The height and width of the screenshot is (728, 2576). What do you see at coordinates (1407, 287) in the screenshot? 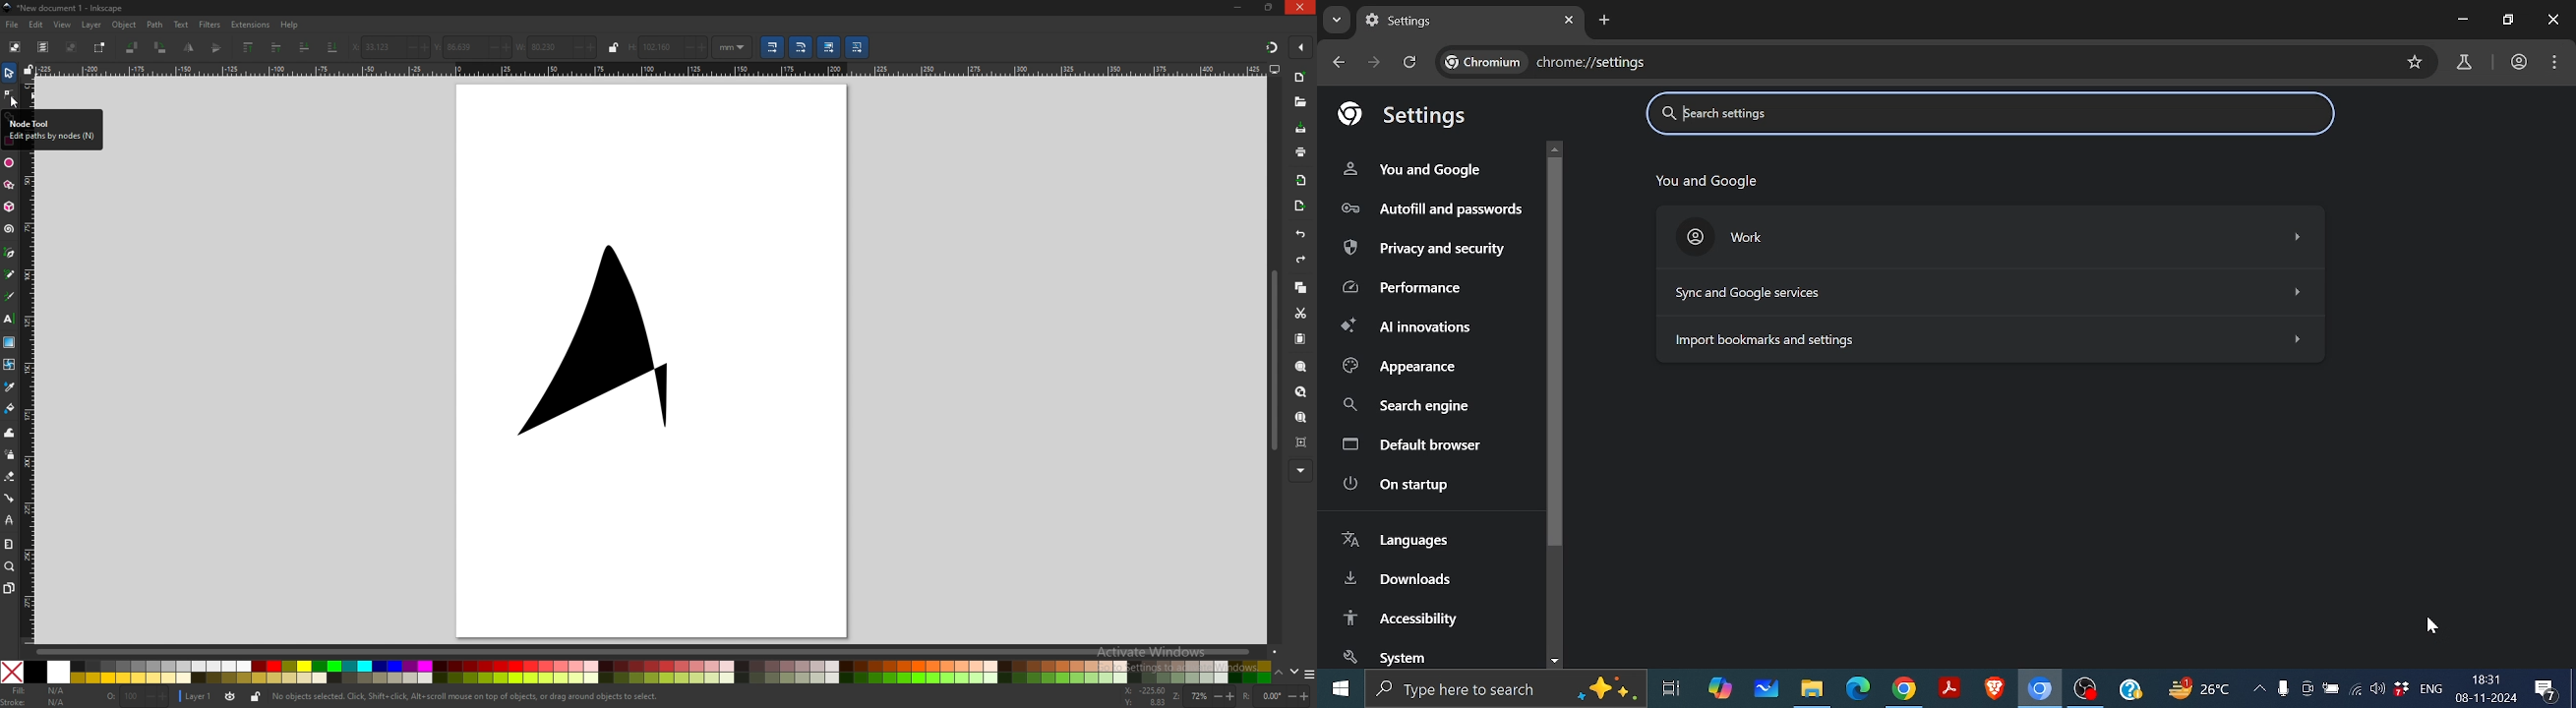
I see `Performance` at bounding box center [1407, 287].